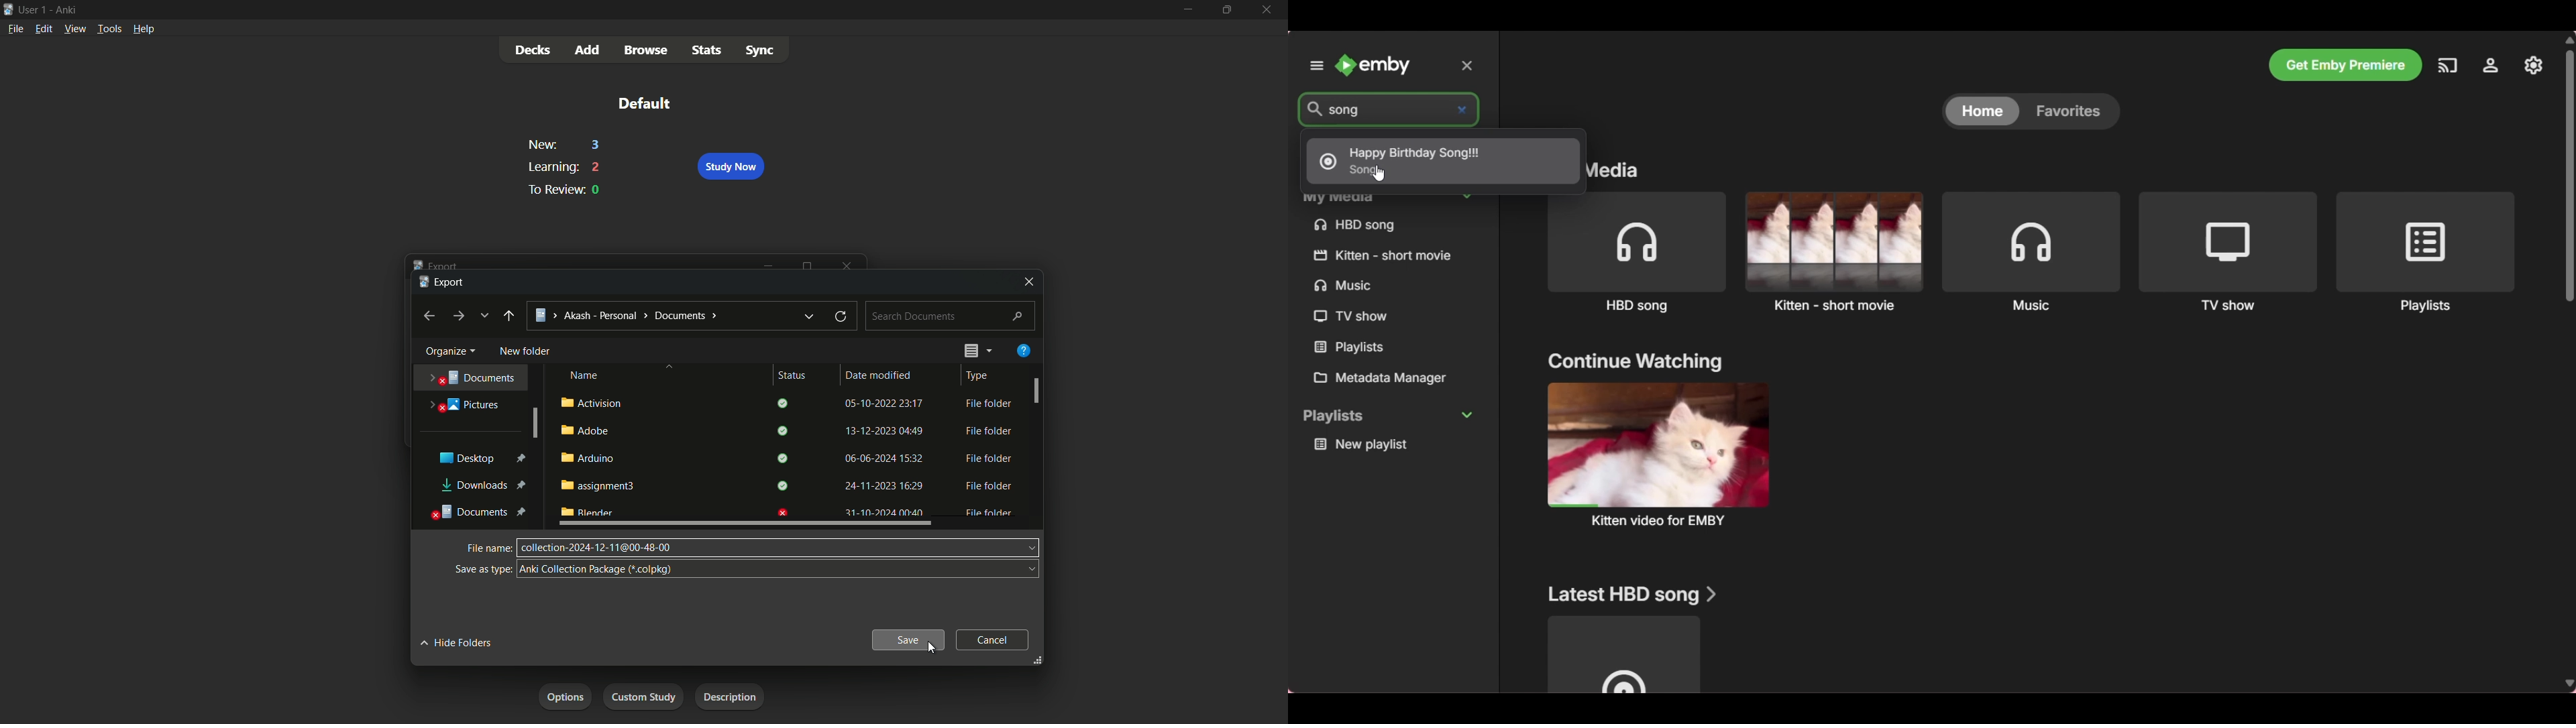  What do you see at coordinates (629, 315) in the screenshot?
I see `current location` at bounding box center [629, 315].